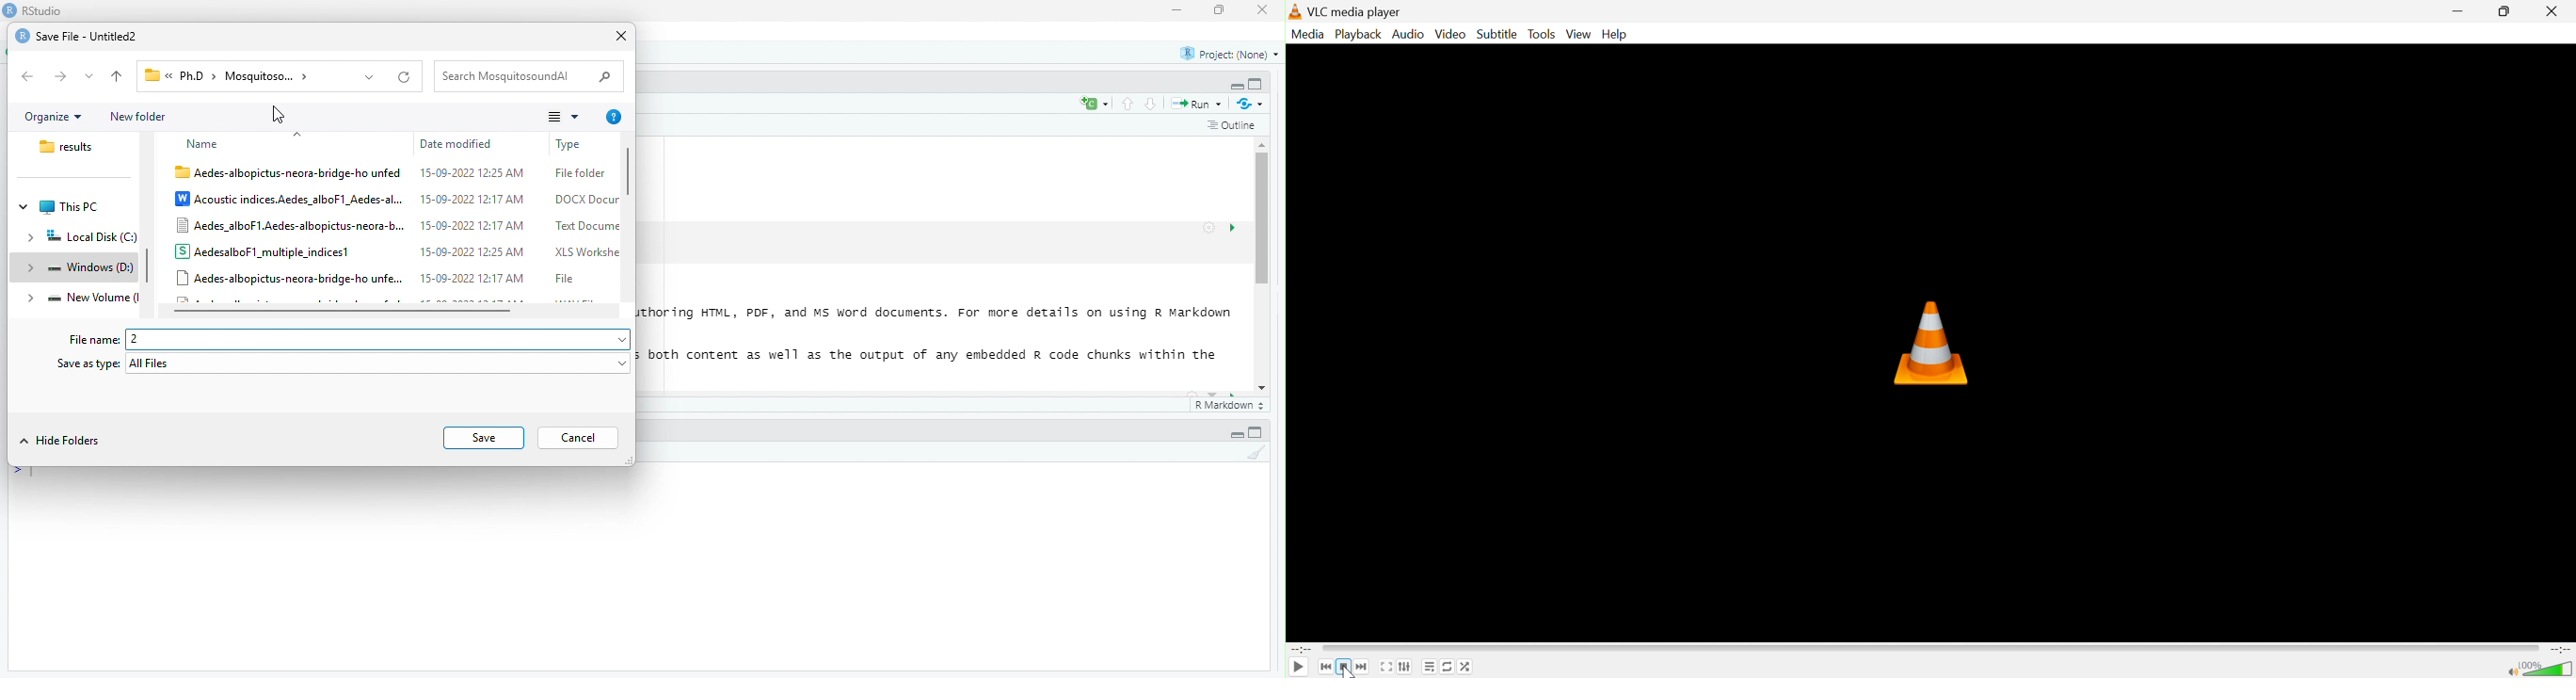  Describe the element at coordinates (1263, 389) in the screenshot. I see `scroll down` at that location.